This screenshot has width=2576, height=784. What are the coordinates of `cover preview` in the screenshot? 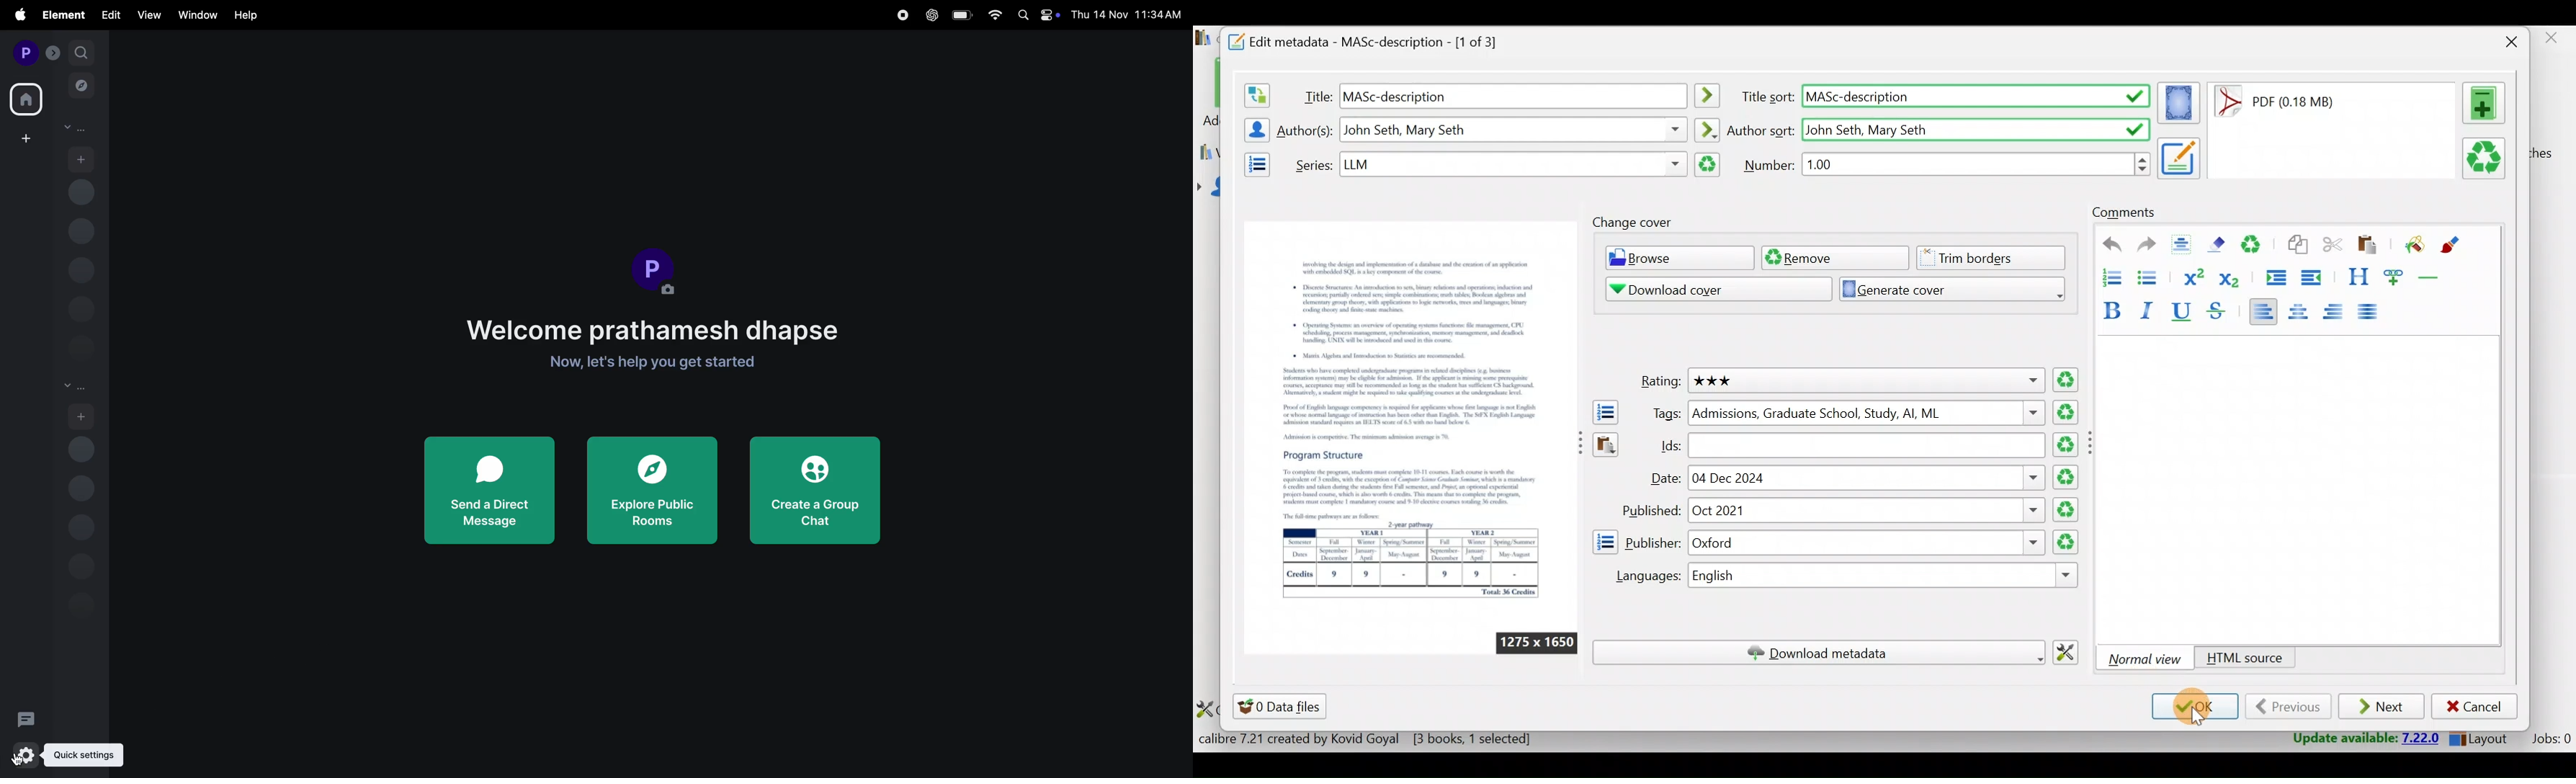 It's located at (1410, 416).